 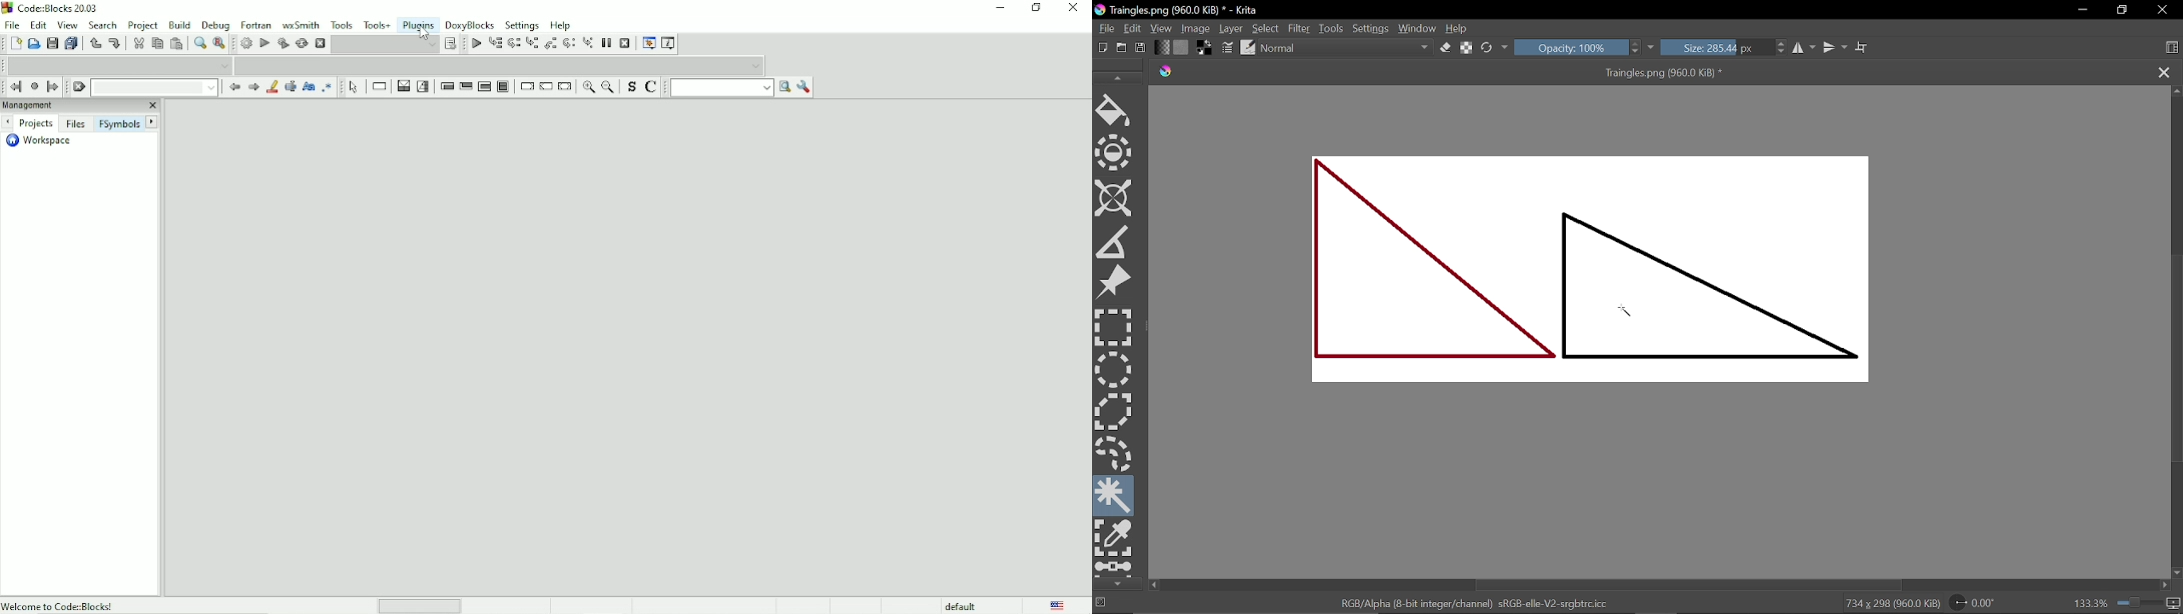 What do you see at coordinates (1599, 274) in the screenshot?
I see `Current Image` at bounding box center [1599, 274].